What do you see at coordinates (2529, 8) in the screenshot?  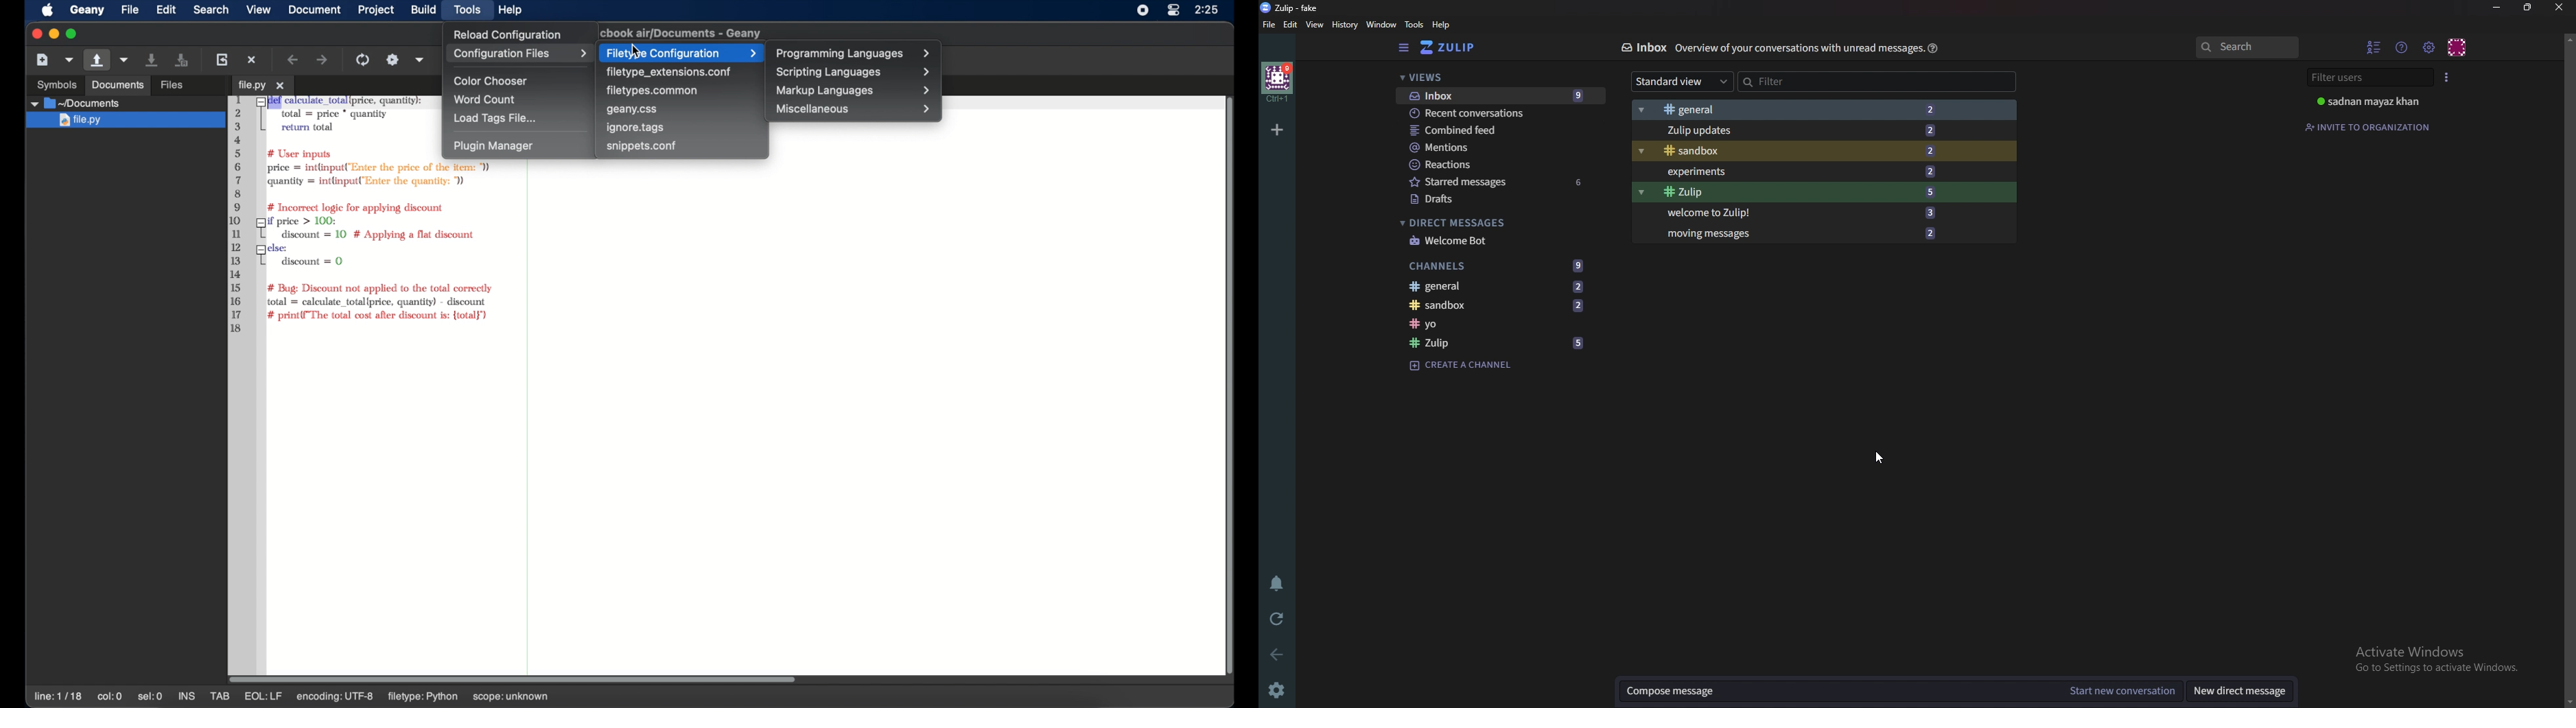 I see `Resize` at bounding box center [2529, 8].